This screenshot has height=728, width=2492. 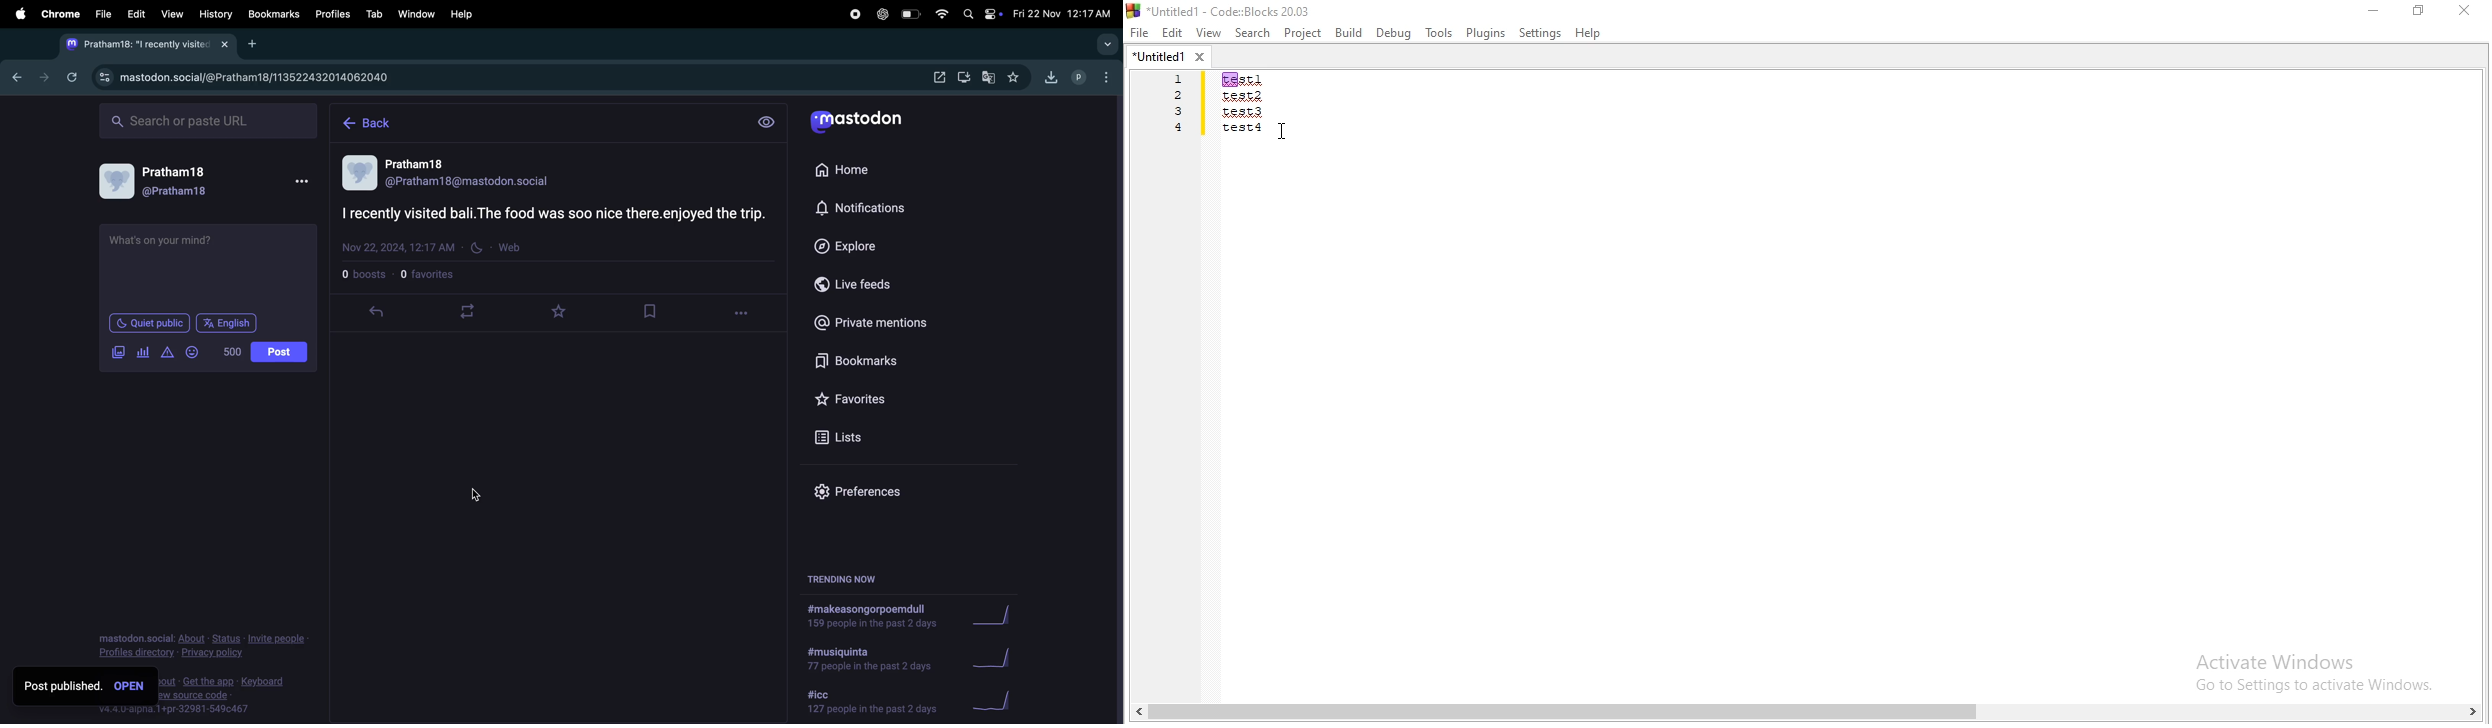 I want to click on explore, so click(x=844, y=244).